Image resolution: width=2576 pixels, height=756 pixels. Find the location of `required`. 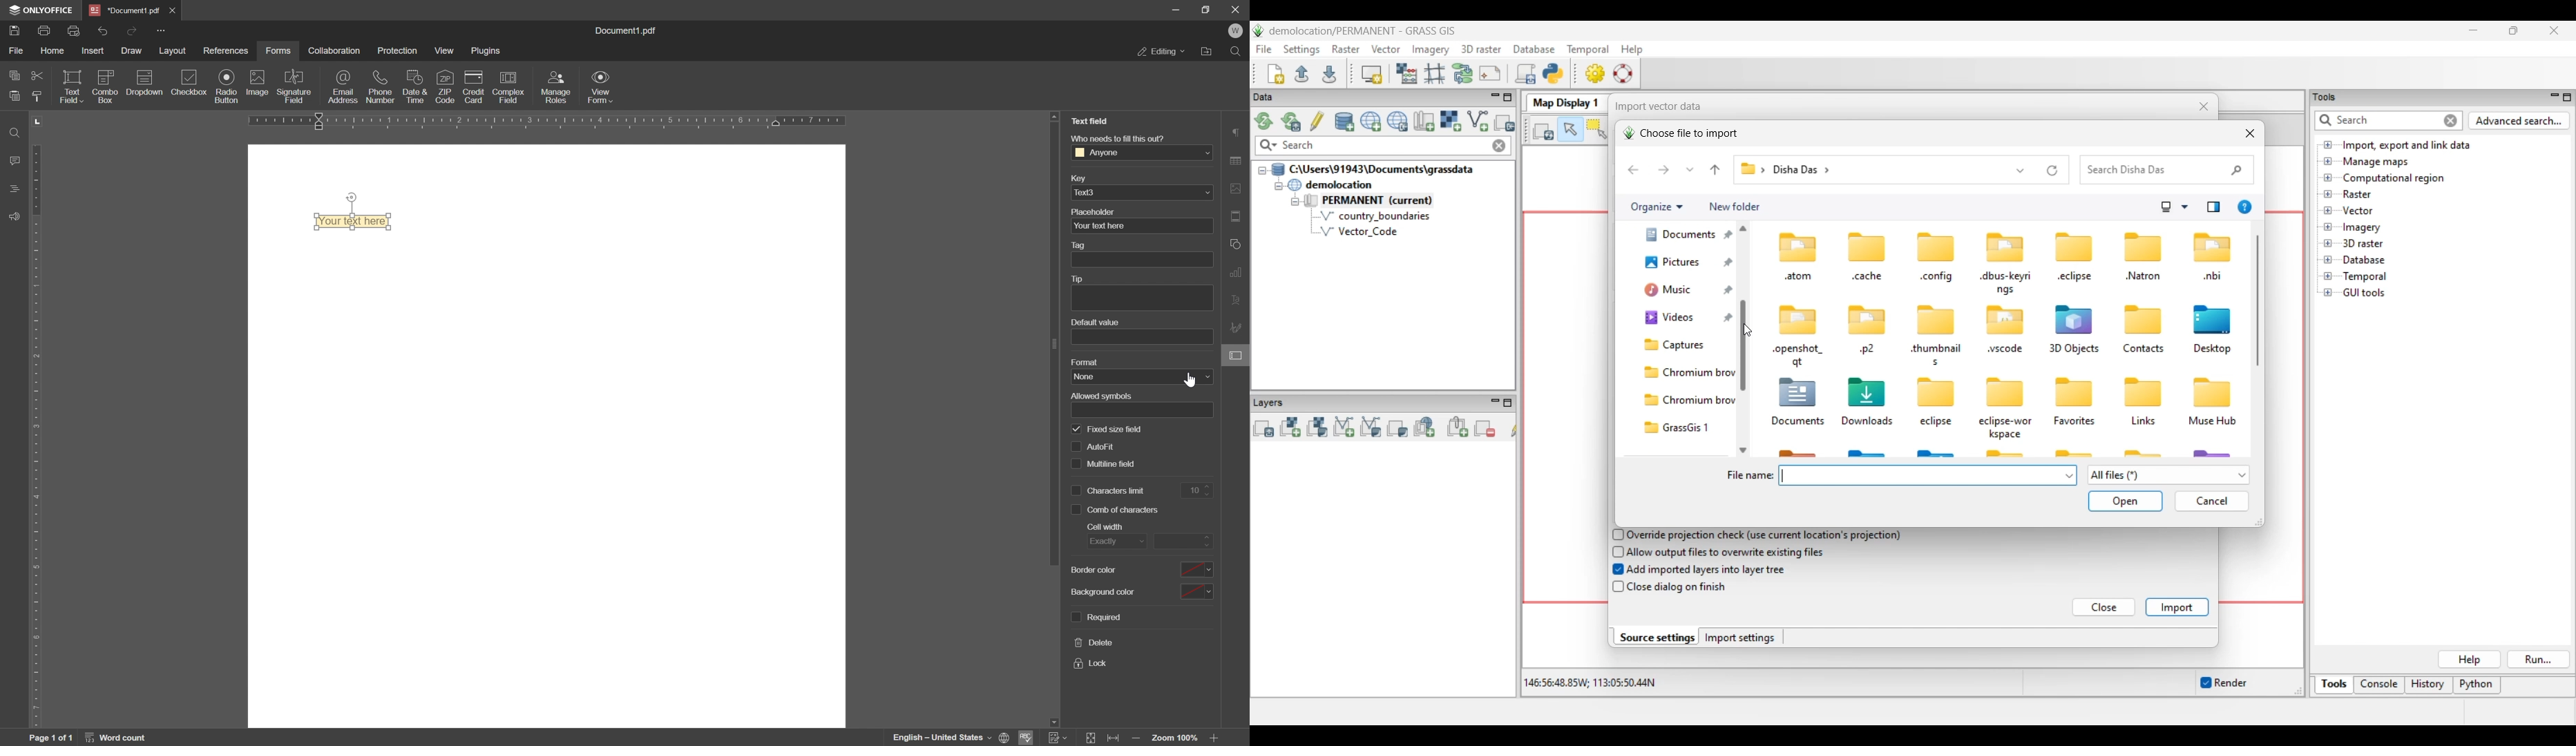

required is located at coordinates (1105, 616).